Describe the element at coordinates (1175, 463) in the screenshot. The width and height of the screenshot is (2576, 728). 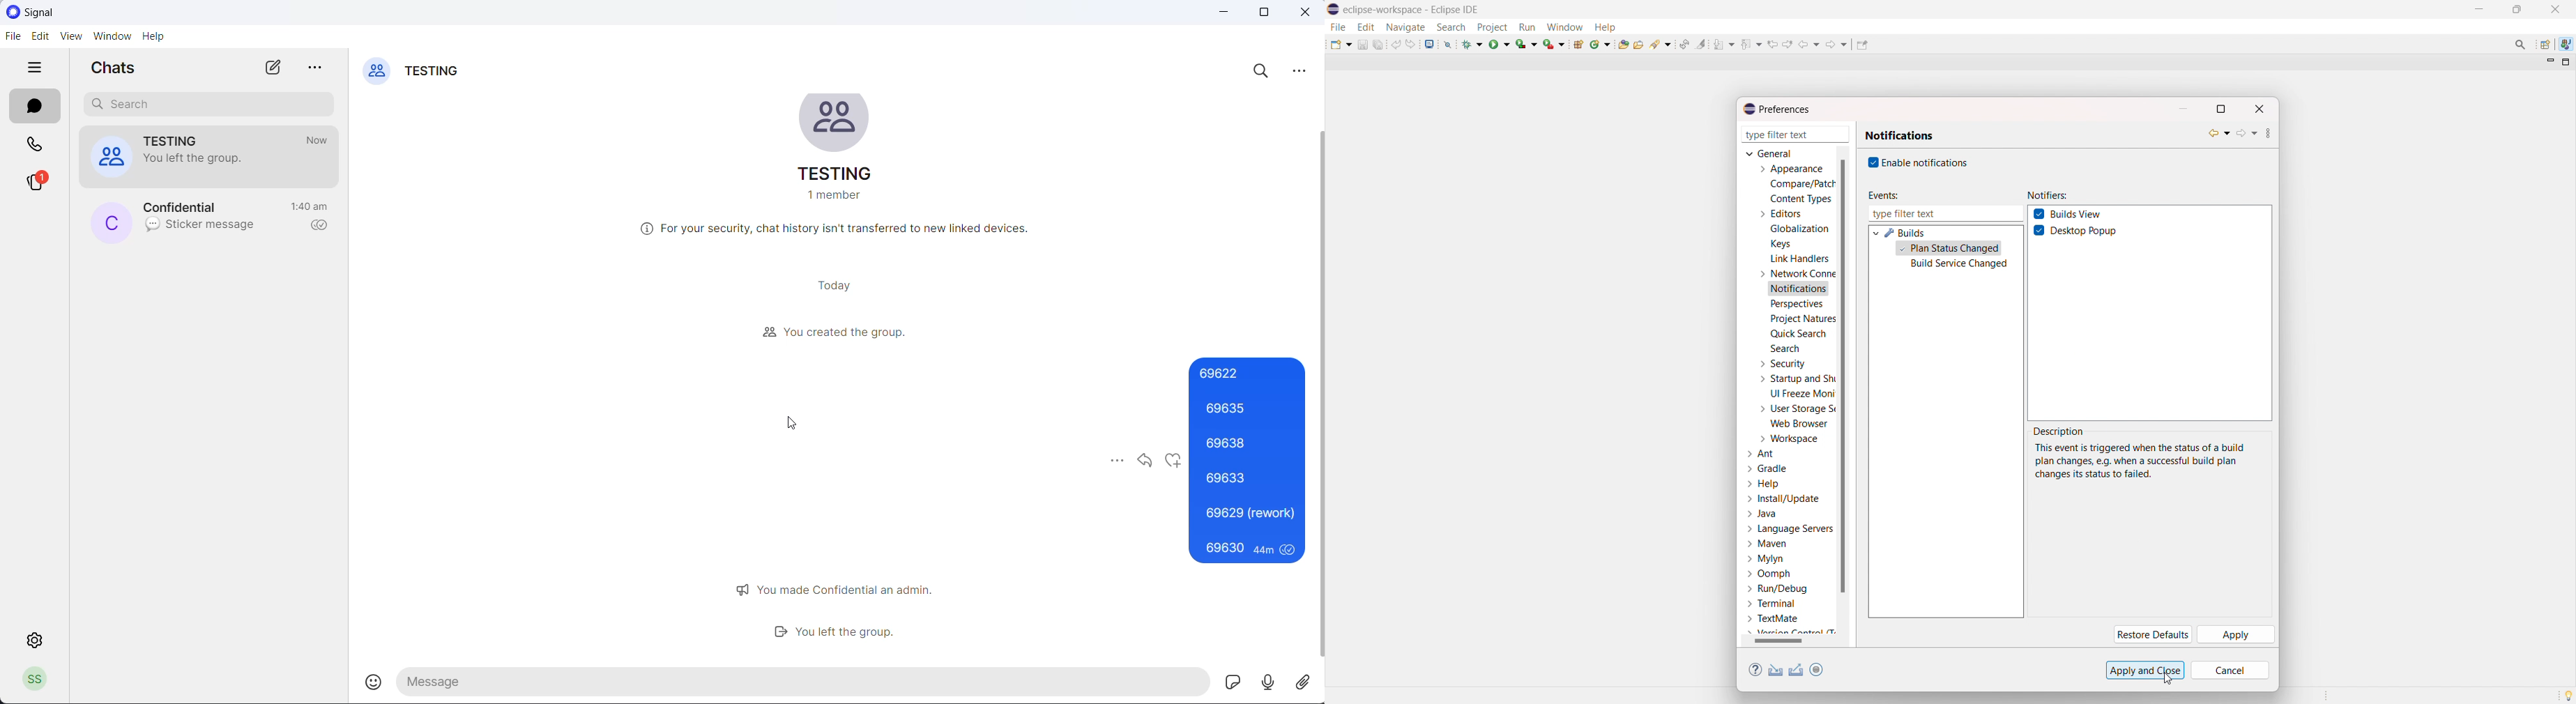
I see `like` at that location.